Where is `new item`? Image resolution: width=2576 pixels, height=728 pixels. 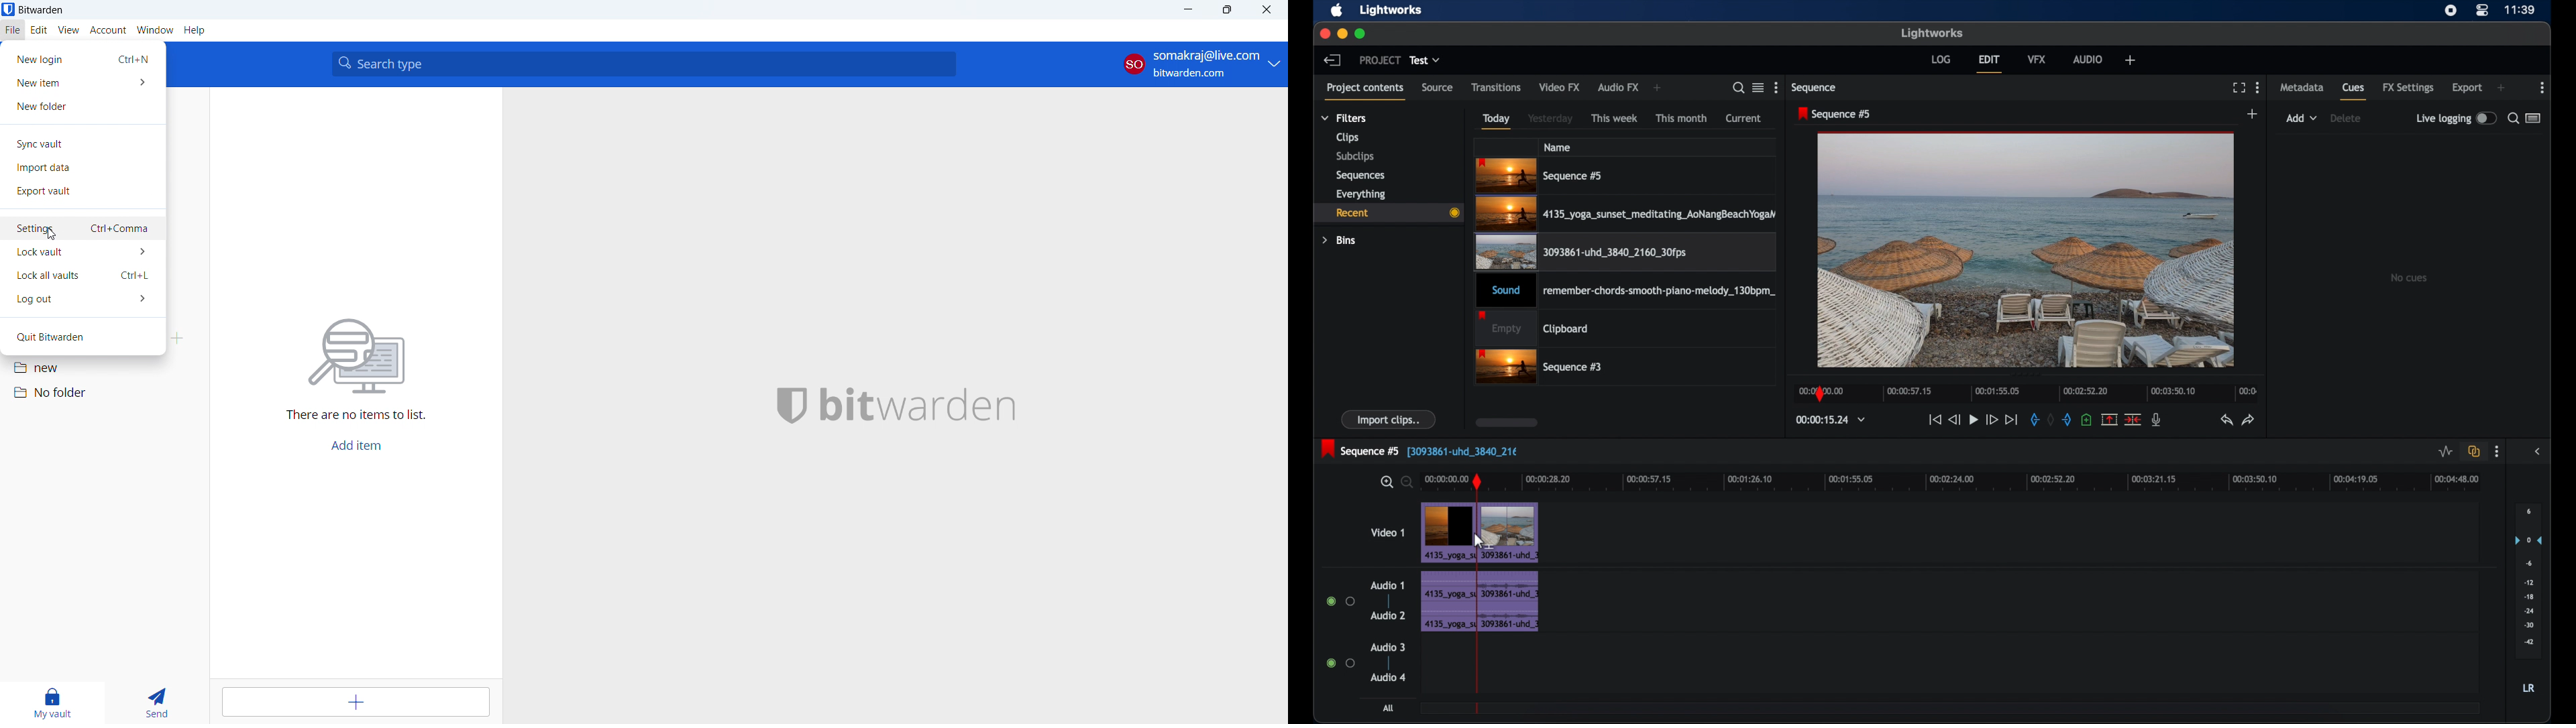 new item is located at coordinates (83, 82).